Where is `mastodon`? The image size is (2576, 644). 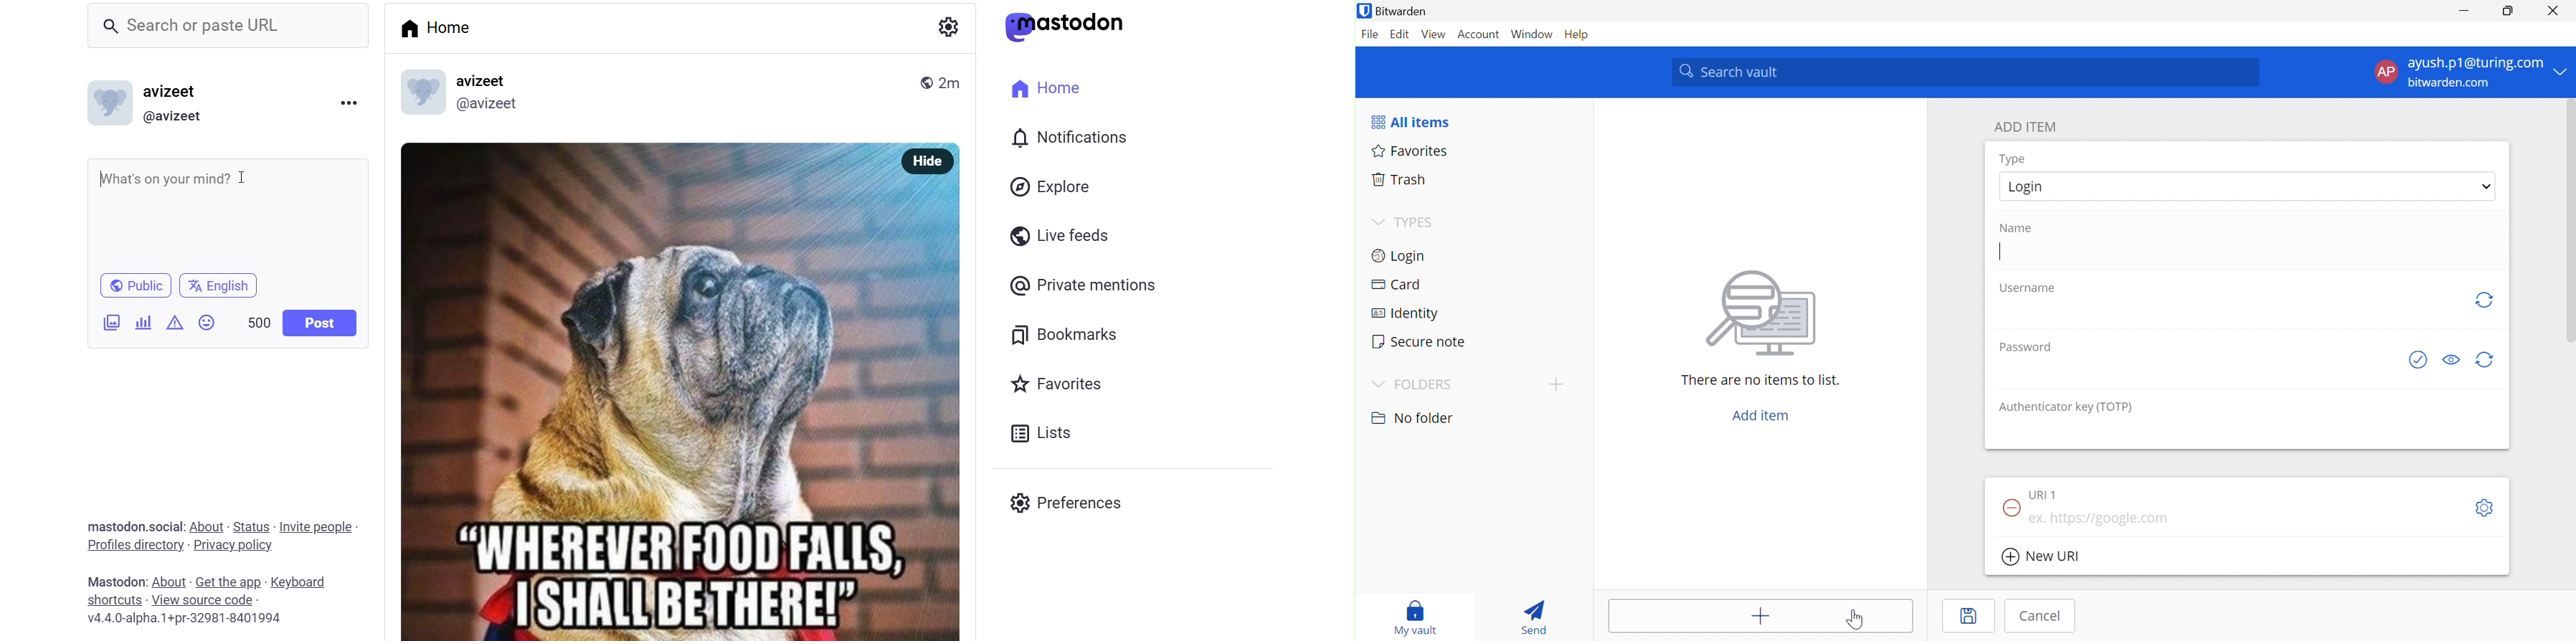 mastodon is located at coordinates (115, 580).